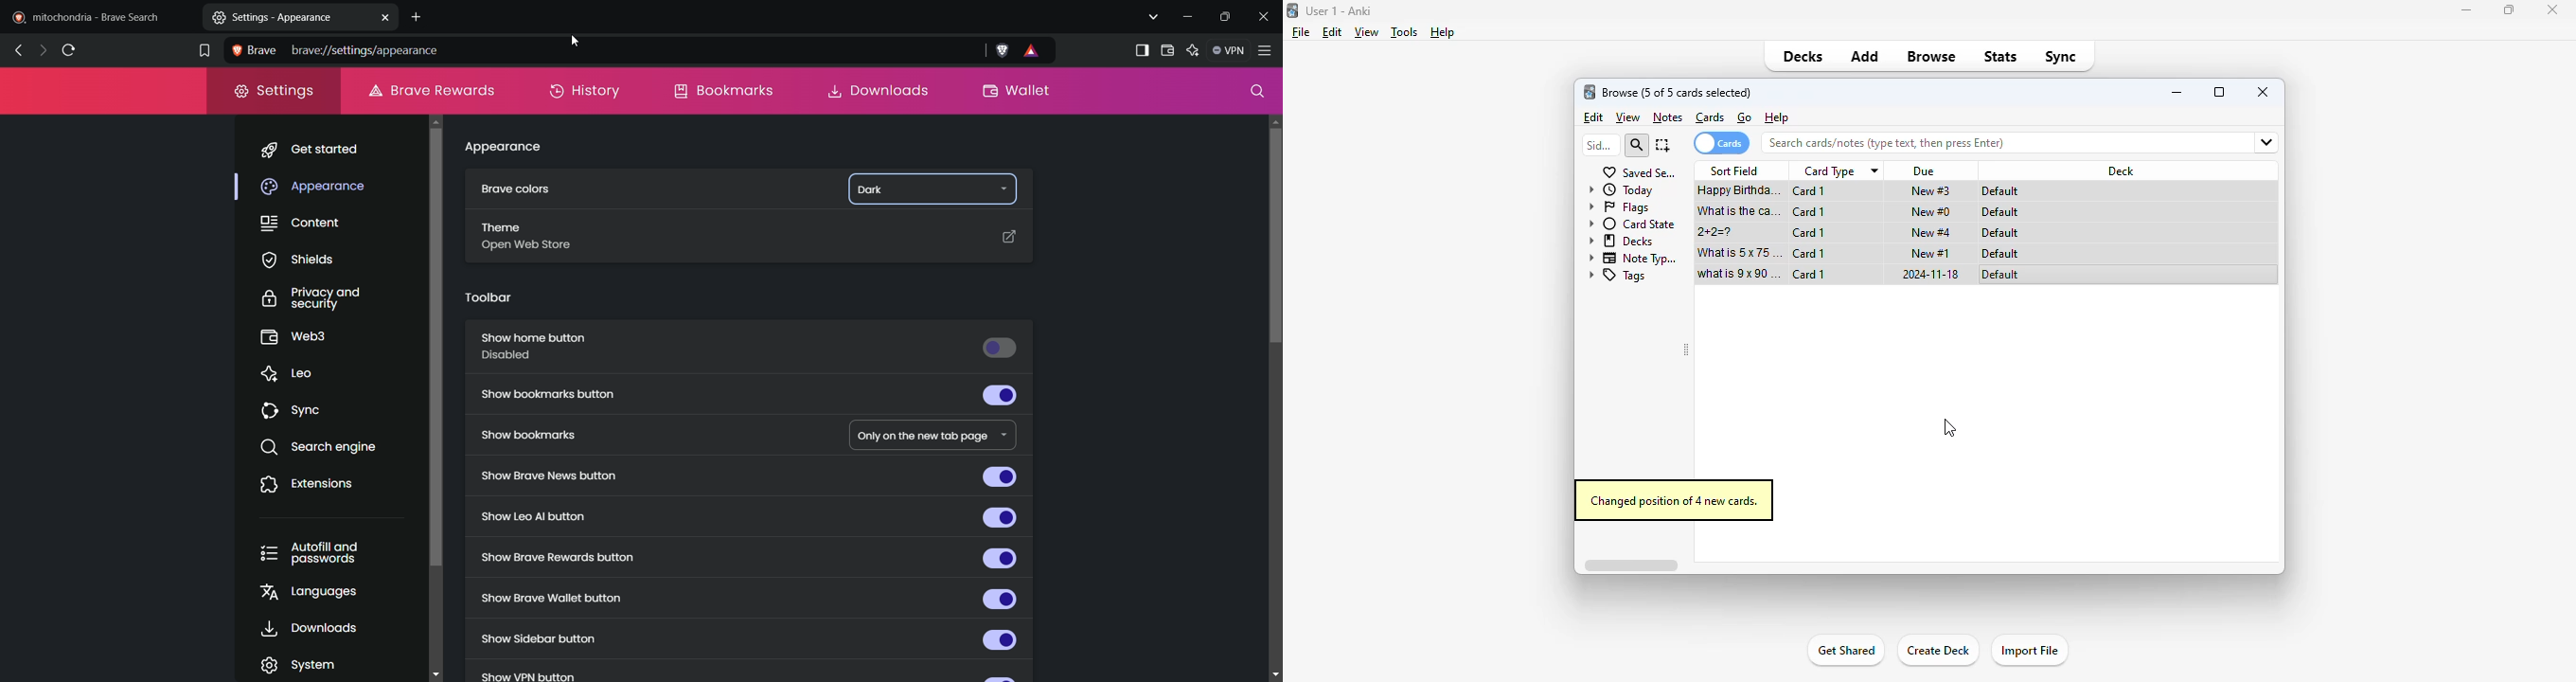 The image size is (2576, 700). What do you see at coordinates (1622, 241) in the screenshot?
I see `decks` at bounding box center [1622, 241].